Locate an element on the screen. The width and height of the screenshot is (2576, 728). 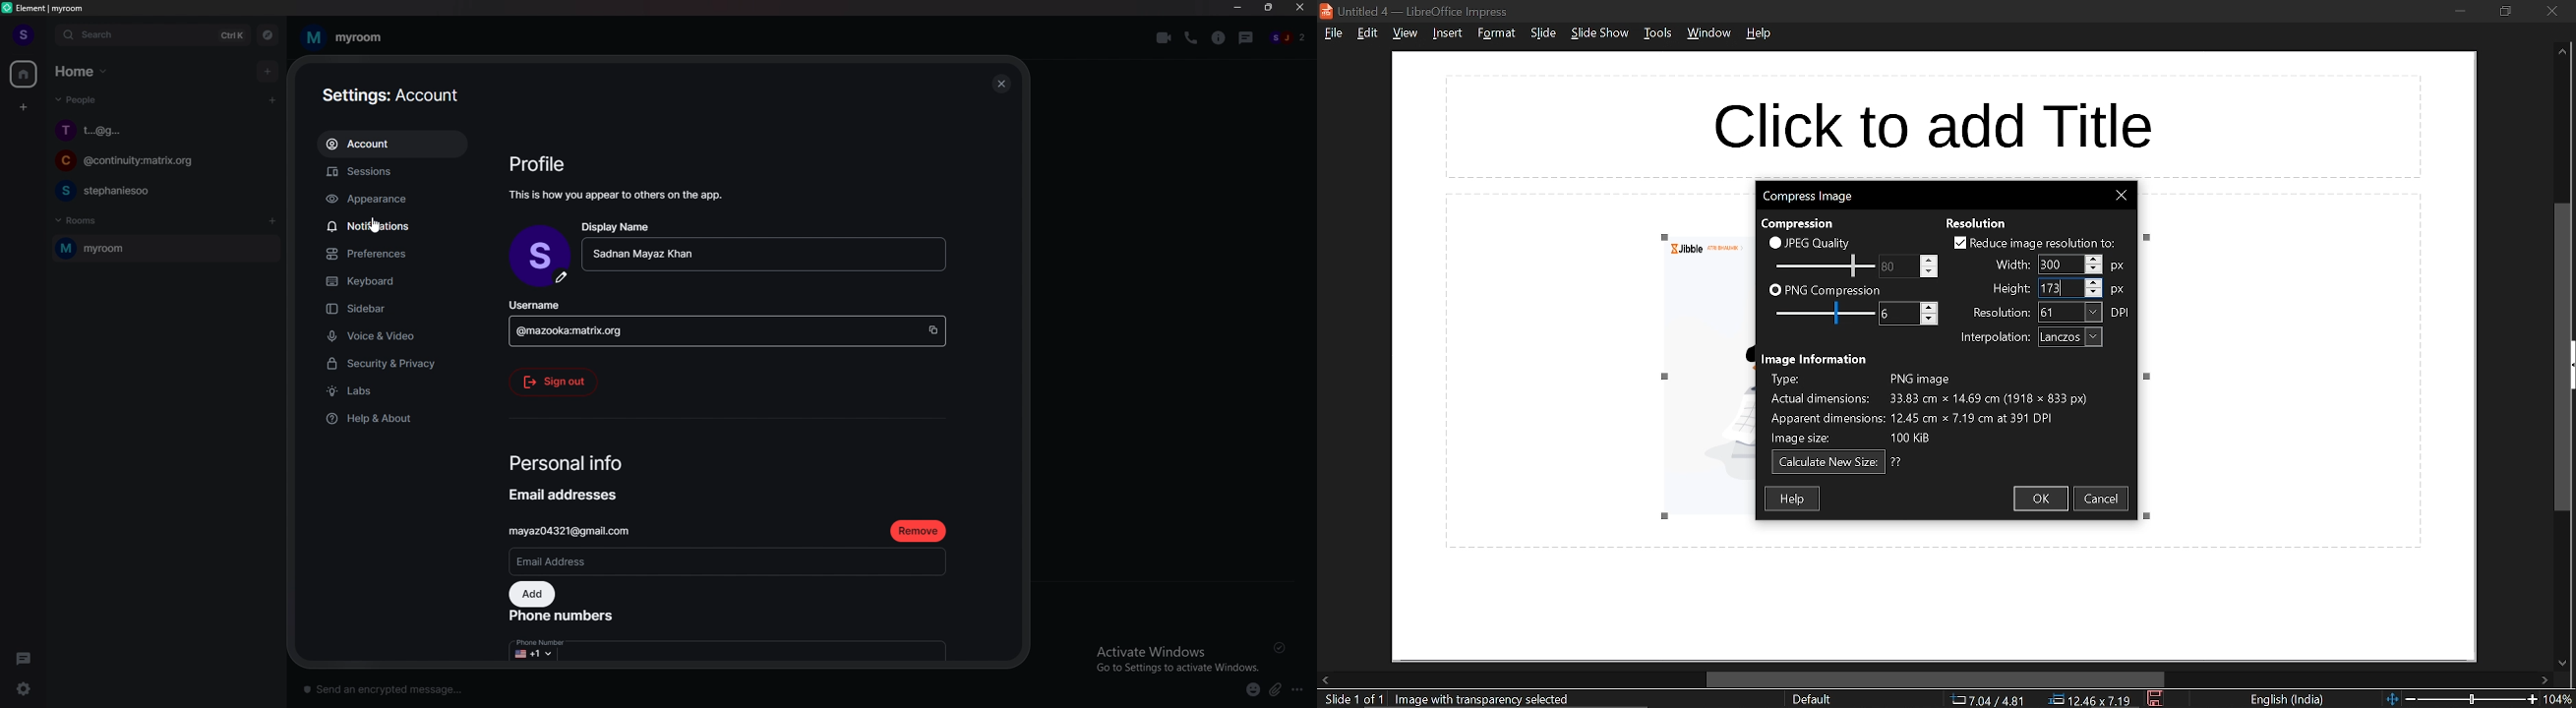
window is located at coordinates (1707, 35).